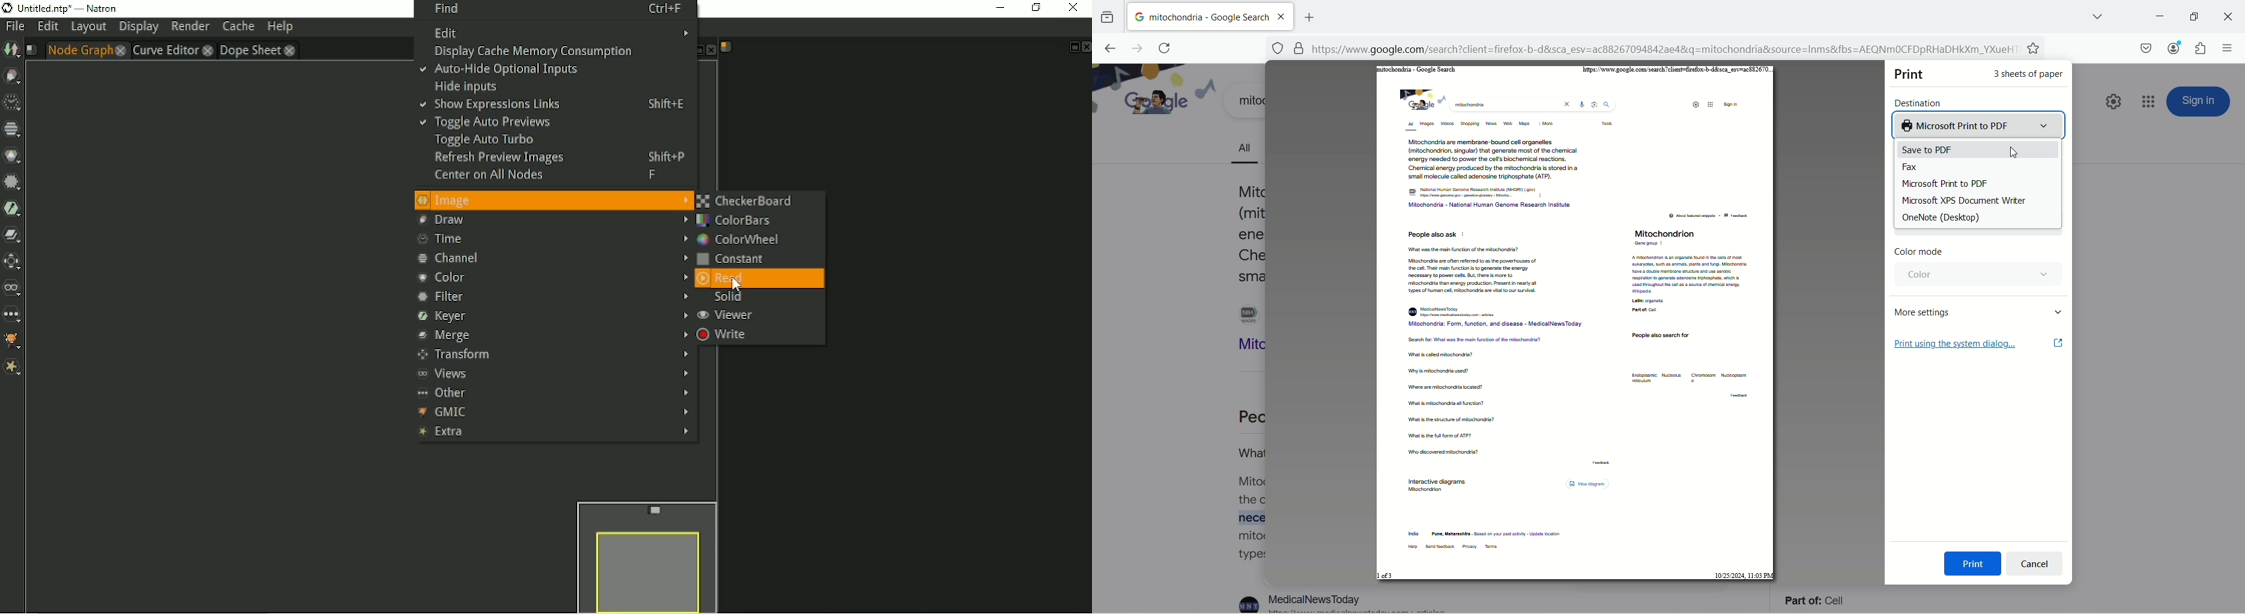 The width and height of the screenshot is (2268, 616). What do you see at coordinates (1977, 199) in the screenshot?
I see `Microsoft XPS Document Writer` at bounding box center [1977, 199].